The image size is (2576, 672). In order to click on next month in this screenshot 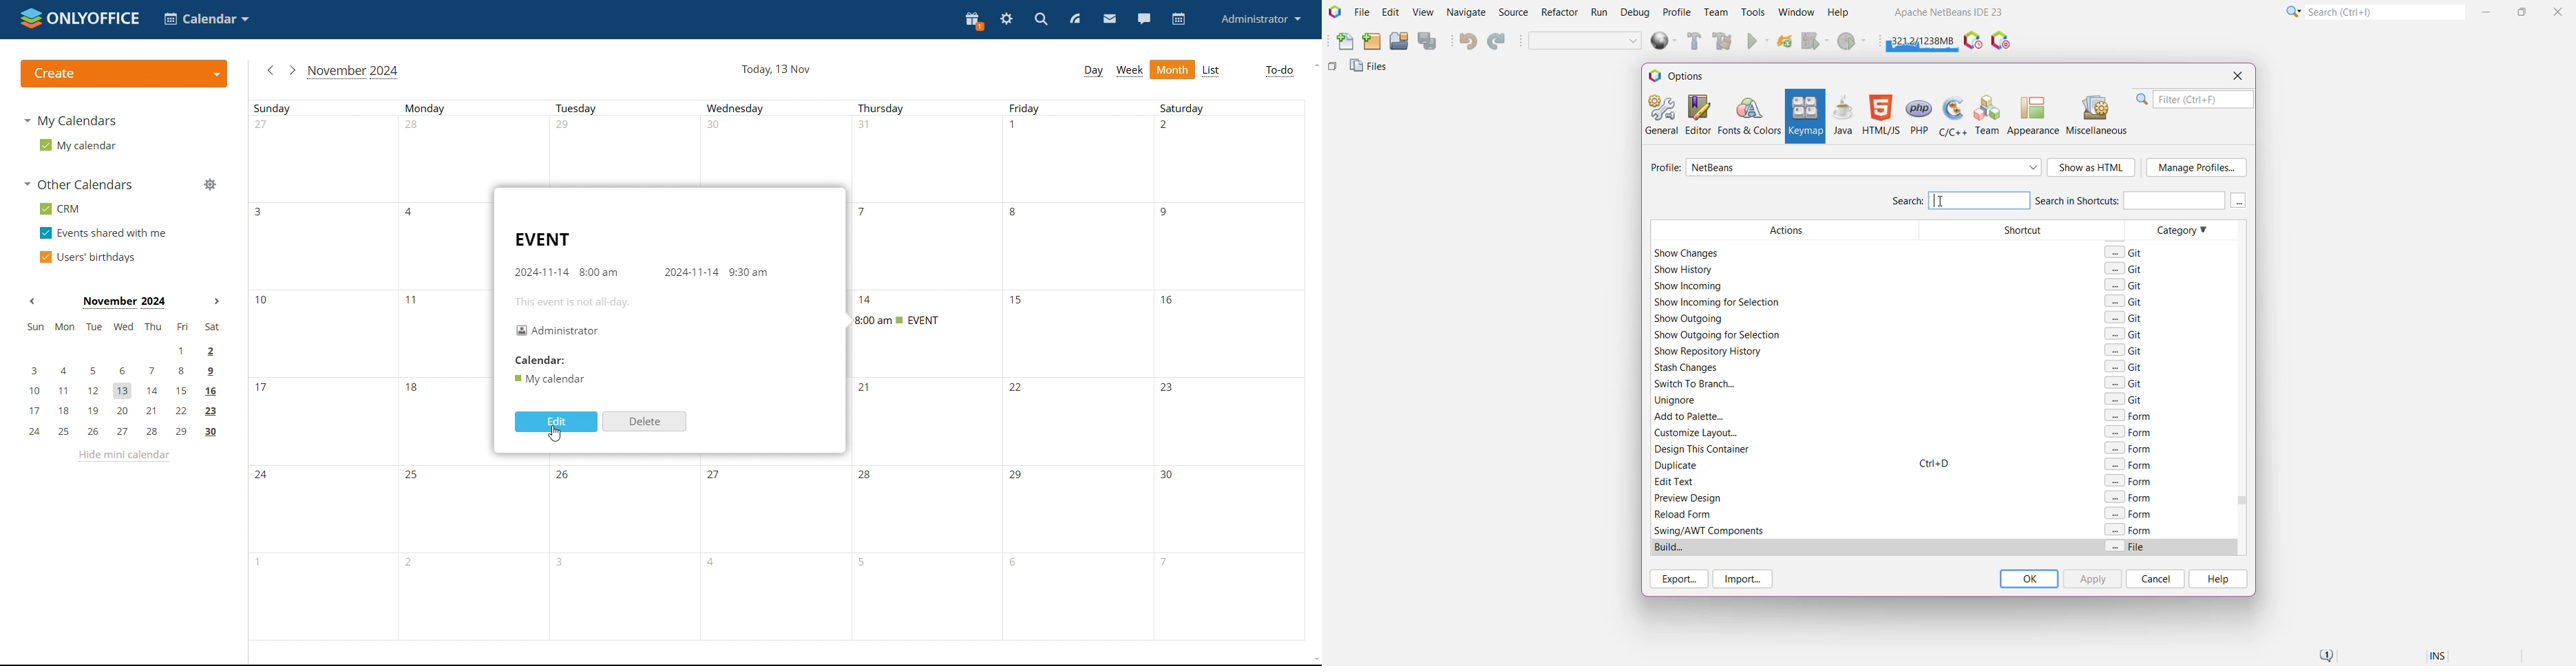, I will do `click(293, 70)`.